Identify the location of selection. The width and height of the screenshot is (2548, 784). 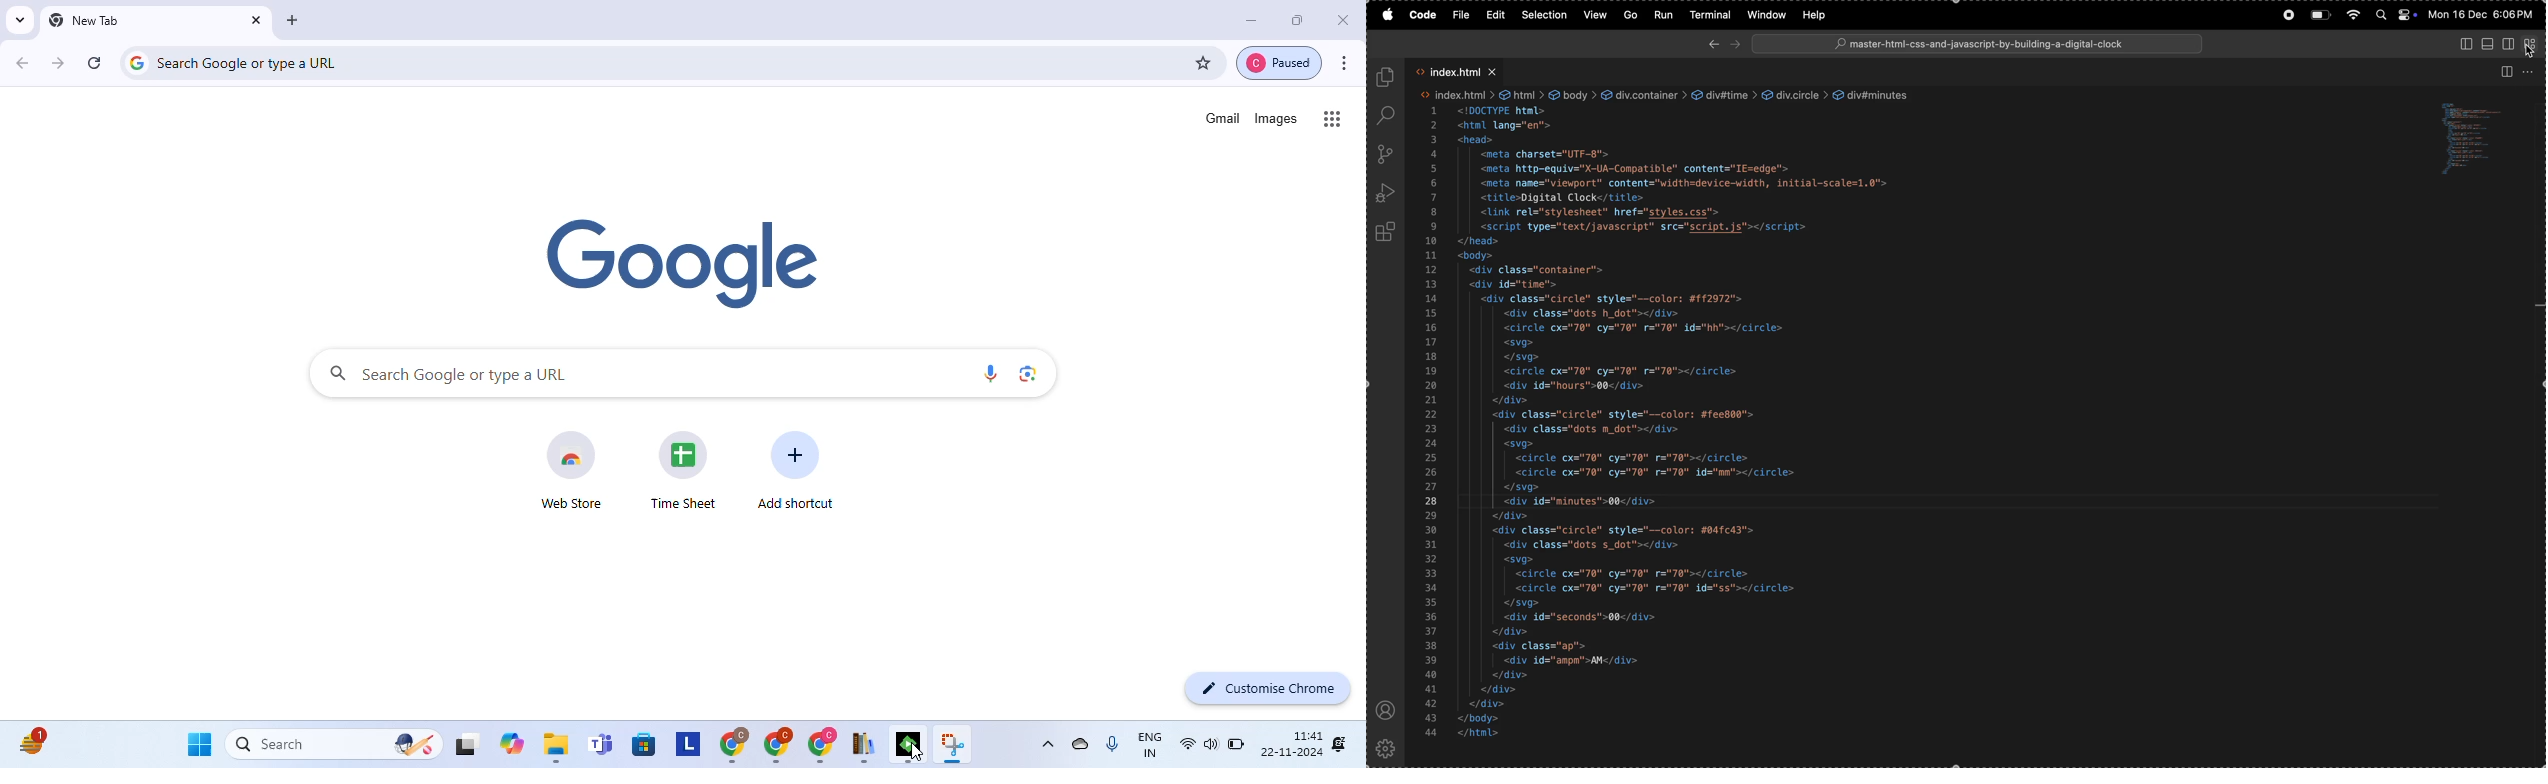
(1544, 15).